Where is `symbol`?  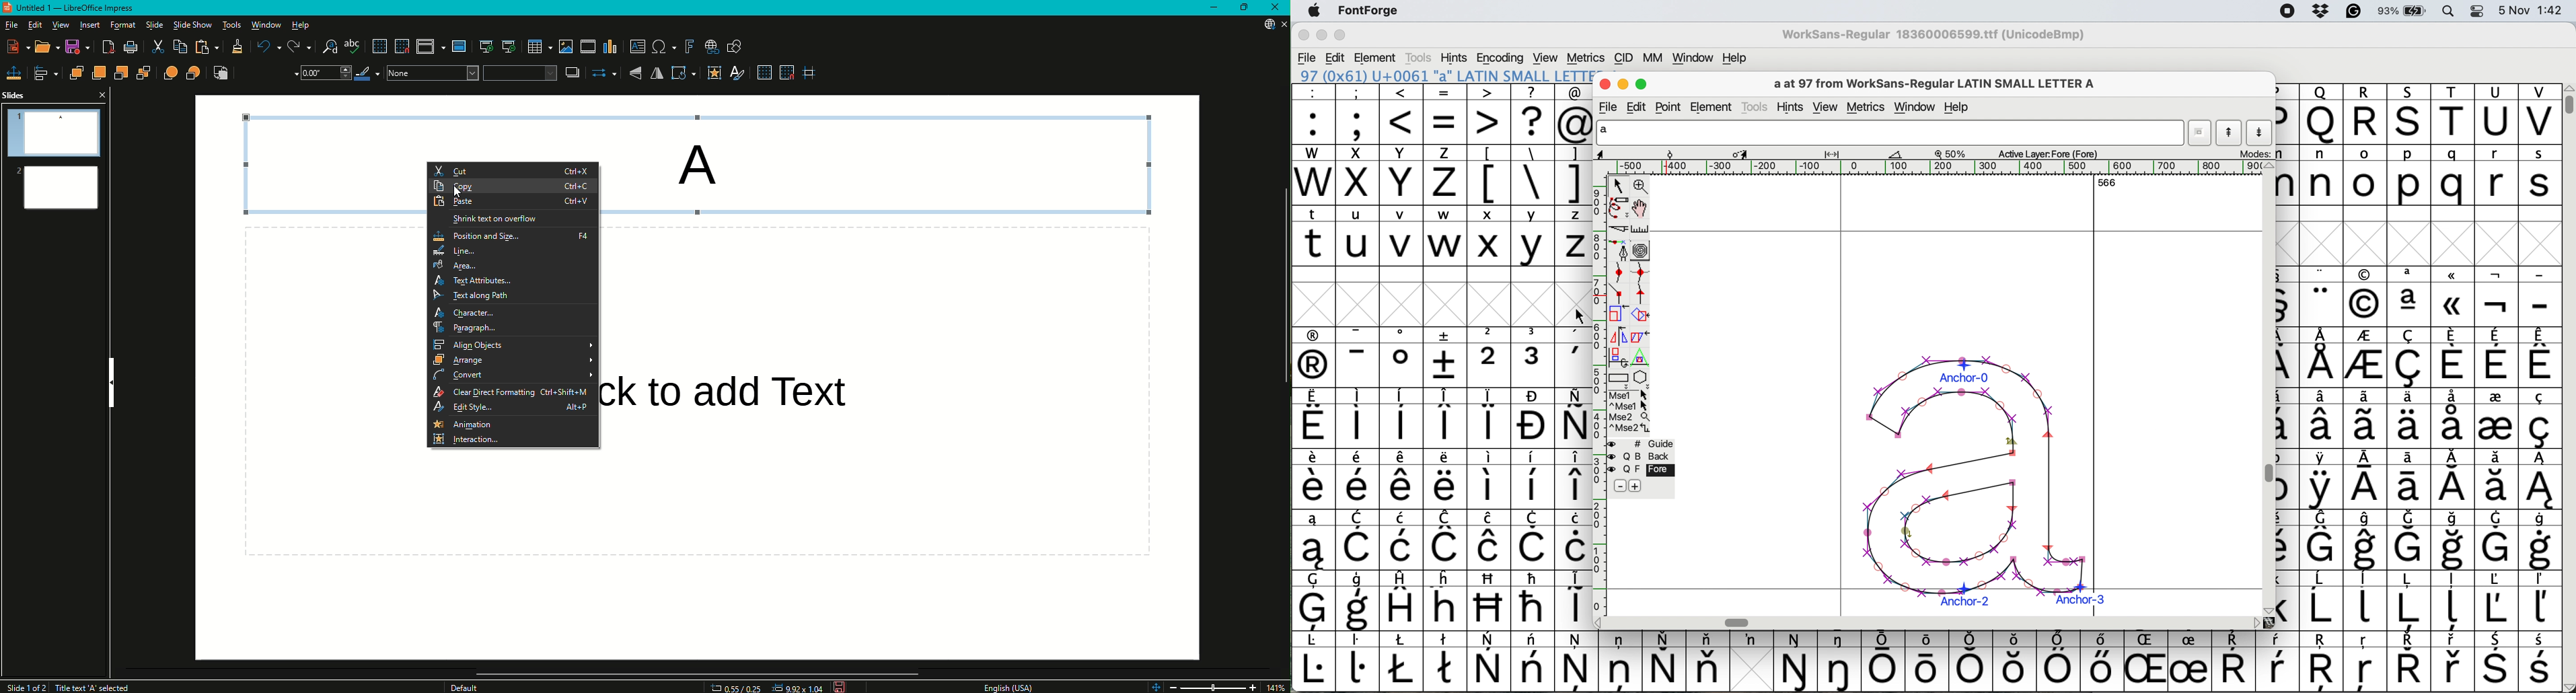
symbol is located at coordinates (2409, 541).